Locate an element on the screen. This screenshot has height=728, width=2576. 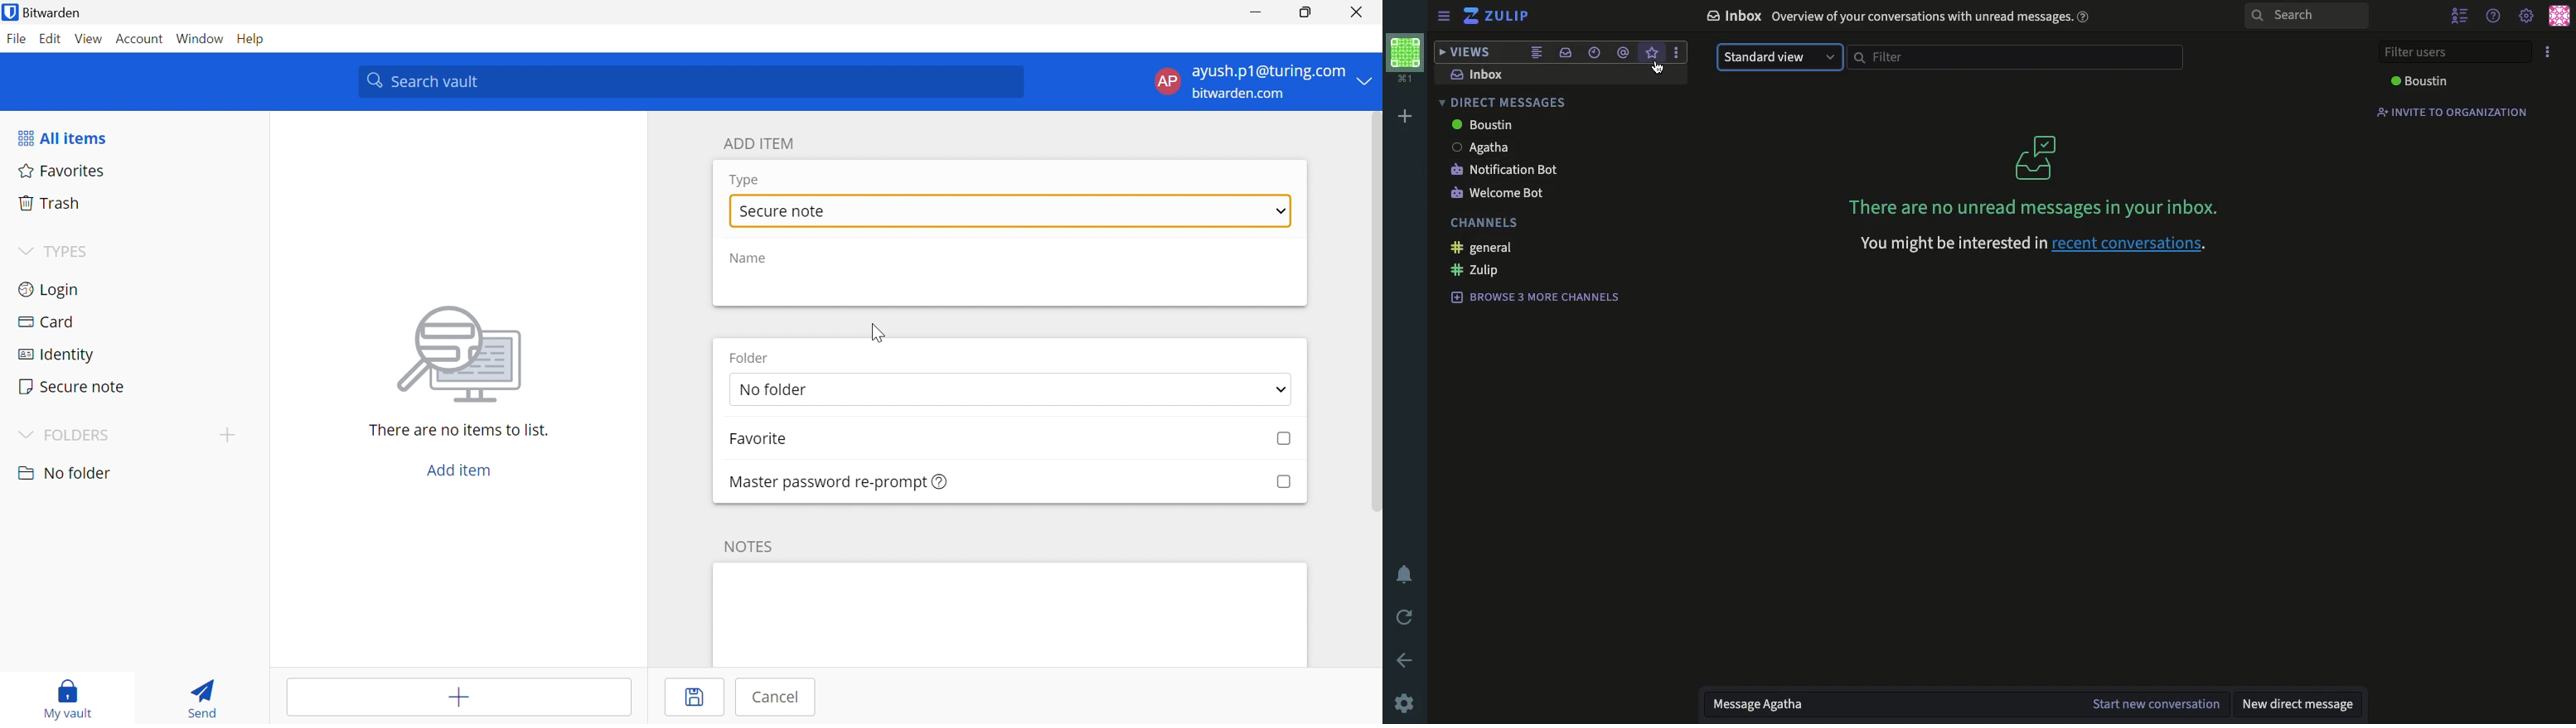
Master password re-prompt is located at coordinates (839, 481).